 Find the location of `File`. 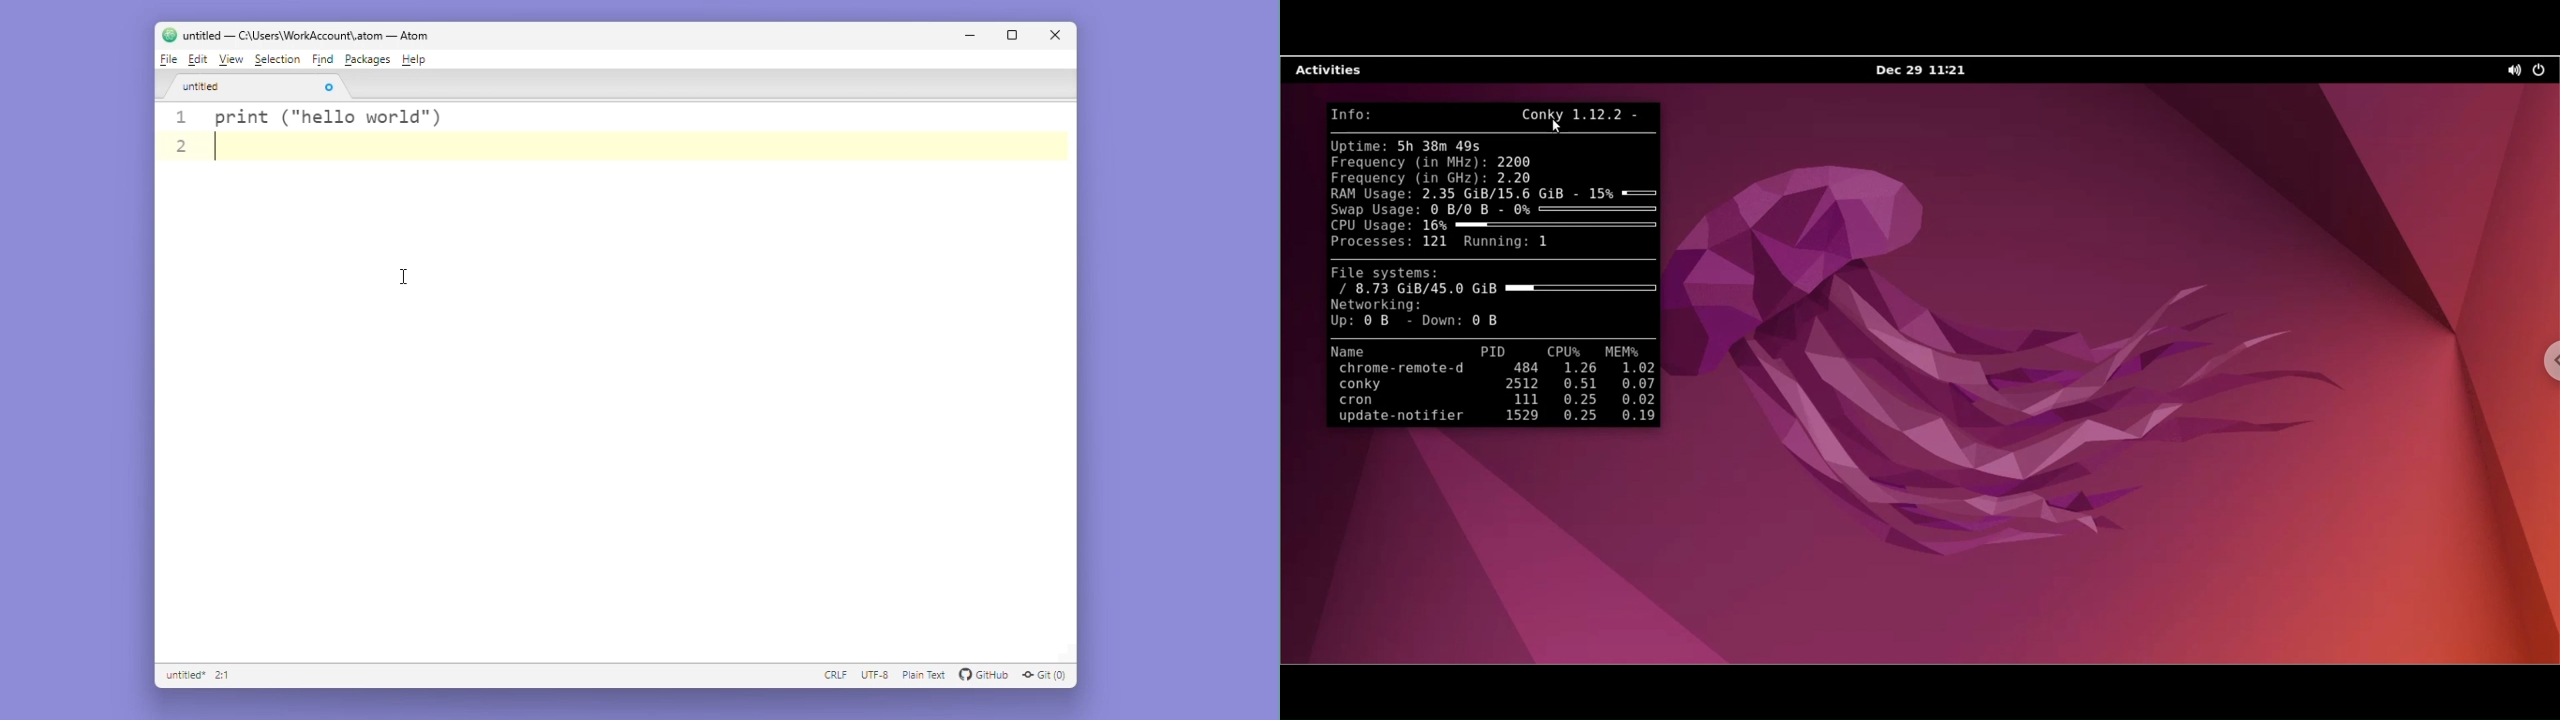

File is located at coordinates (167, 61).